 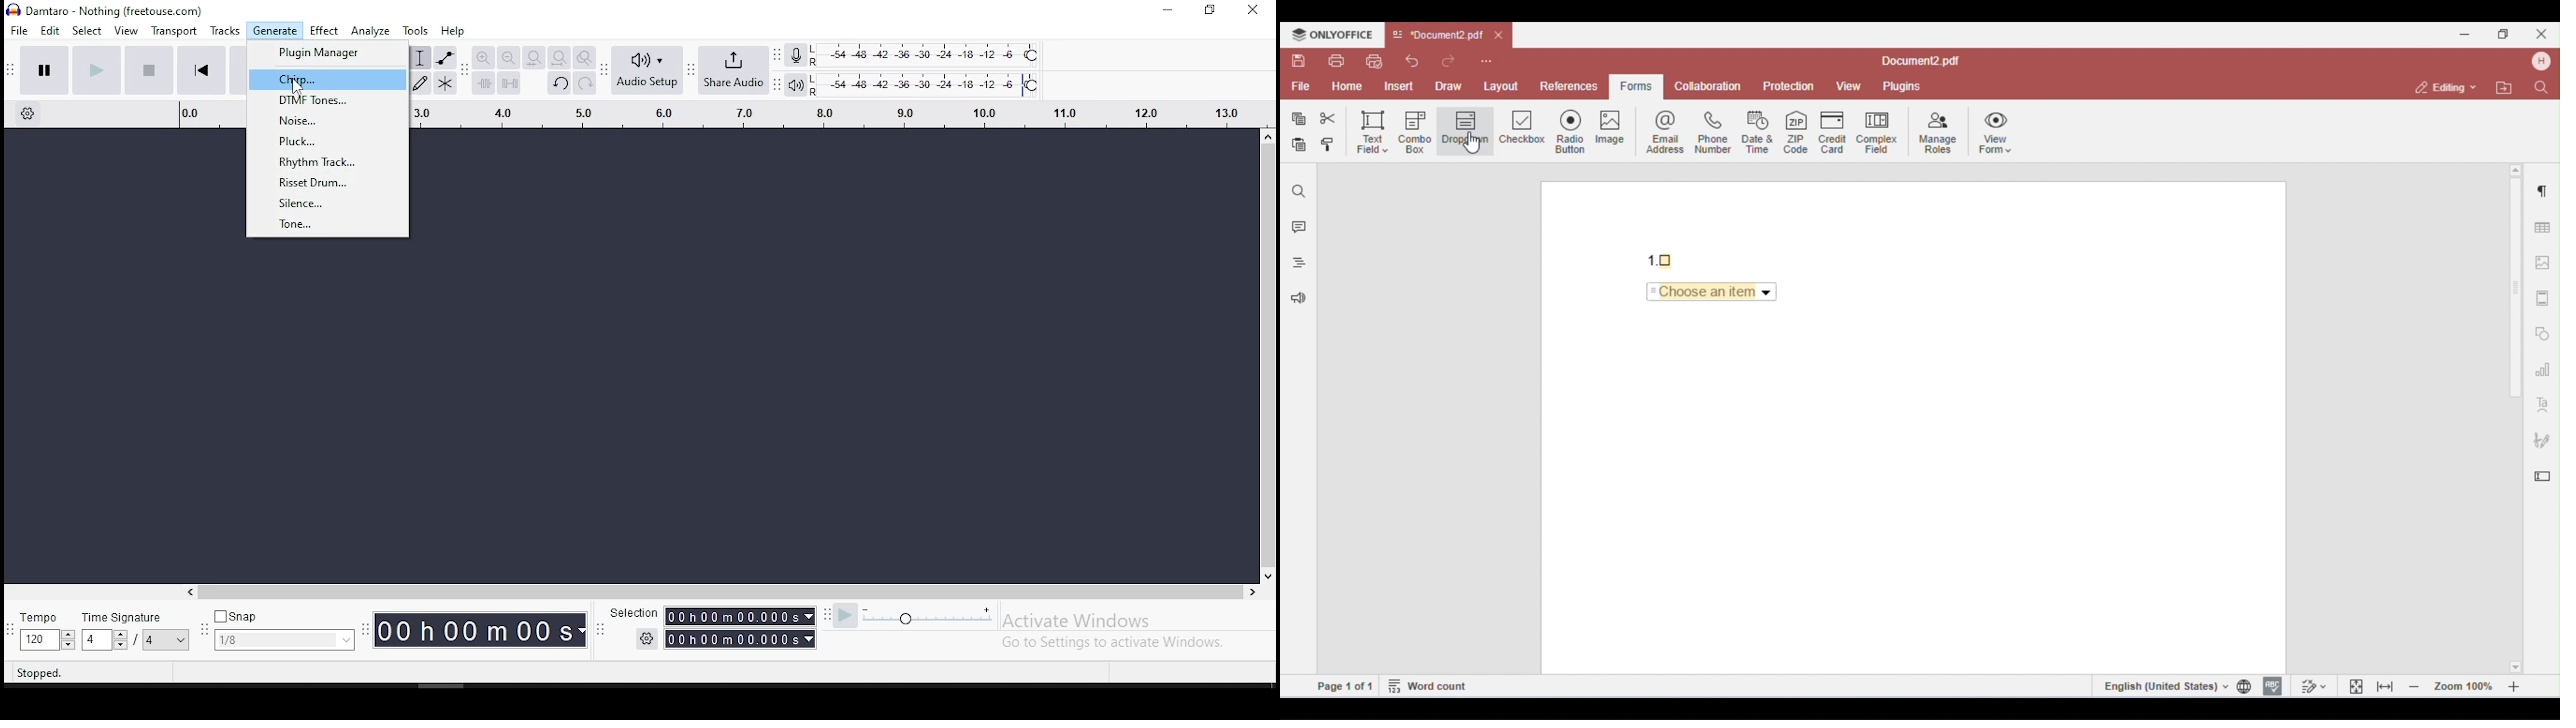 What do you see at coordinates (208, 113) in the screenshot?
I see `track's timing` at bounding box center [208, 113].